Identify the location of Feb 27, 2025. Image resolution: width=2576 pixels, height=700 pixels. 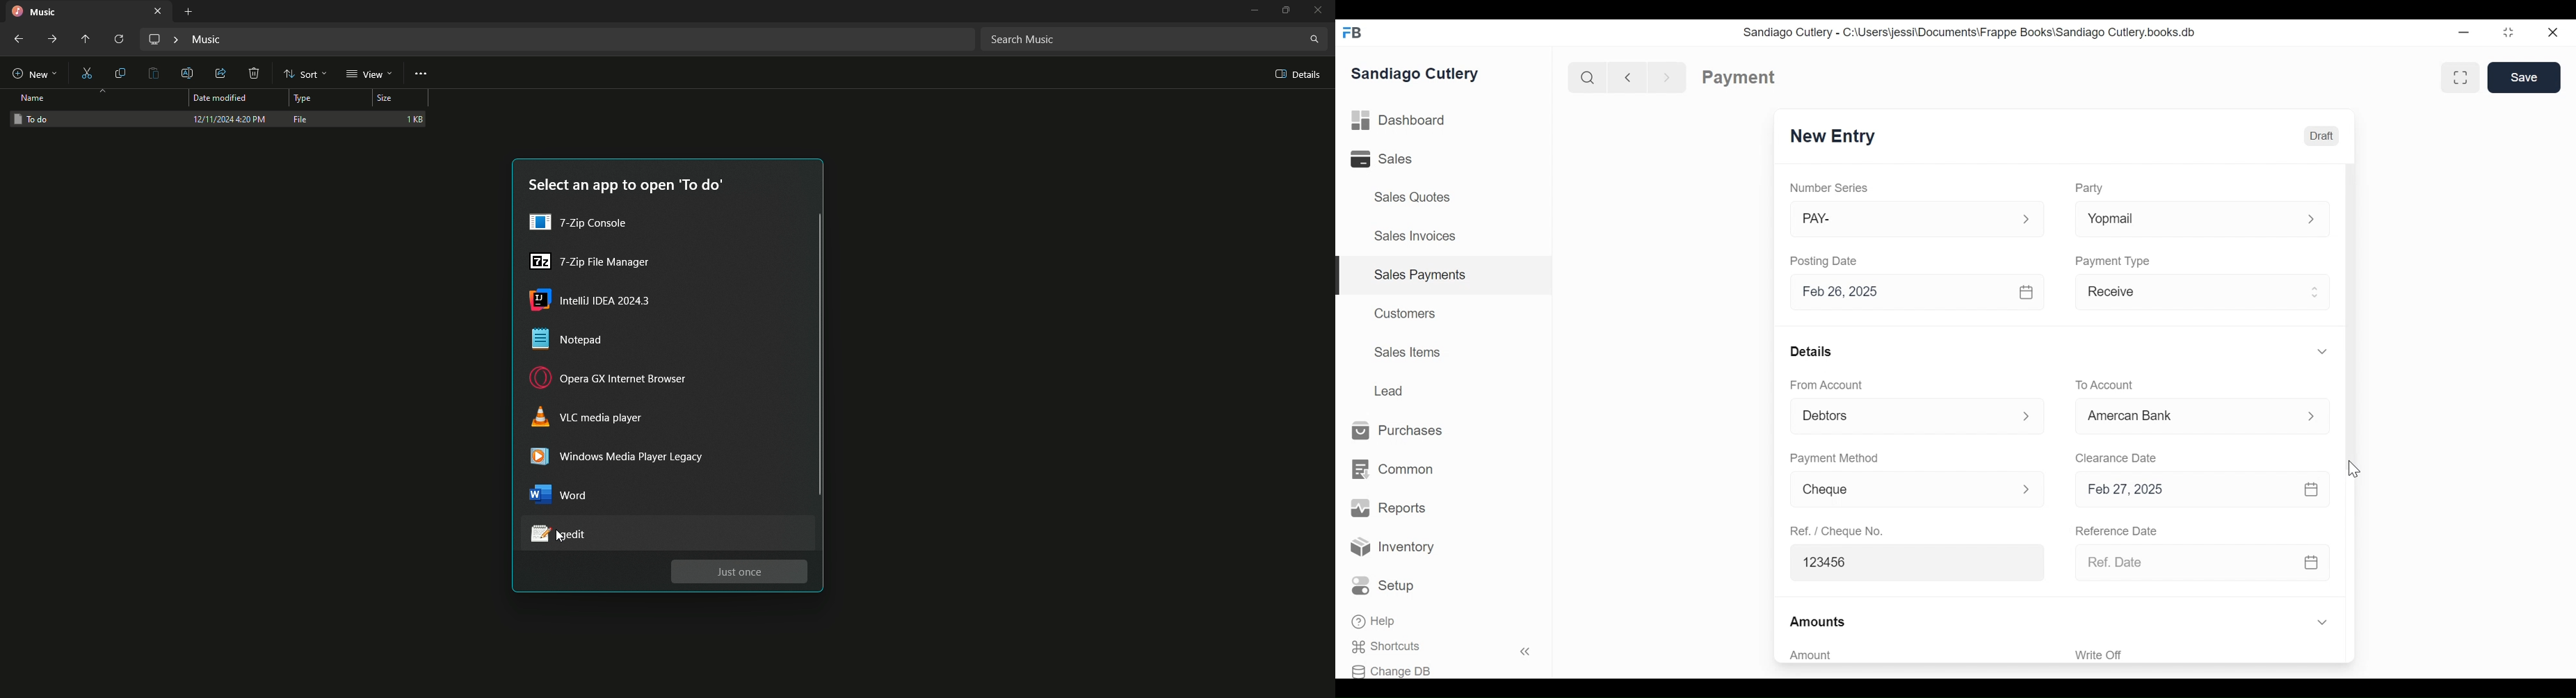
(2182, 490).